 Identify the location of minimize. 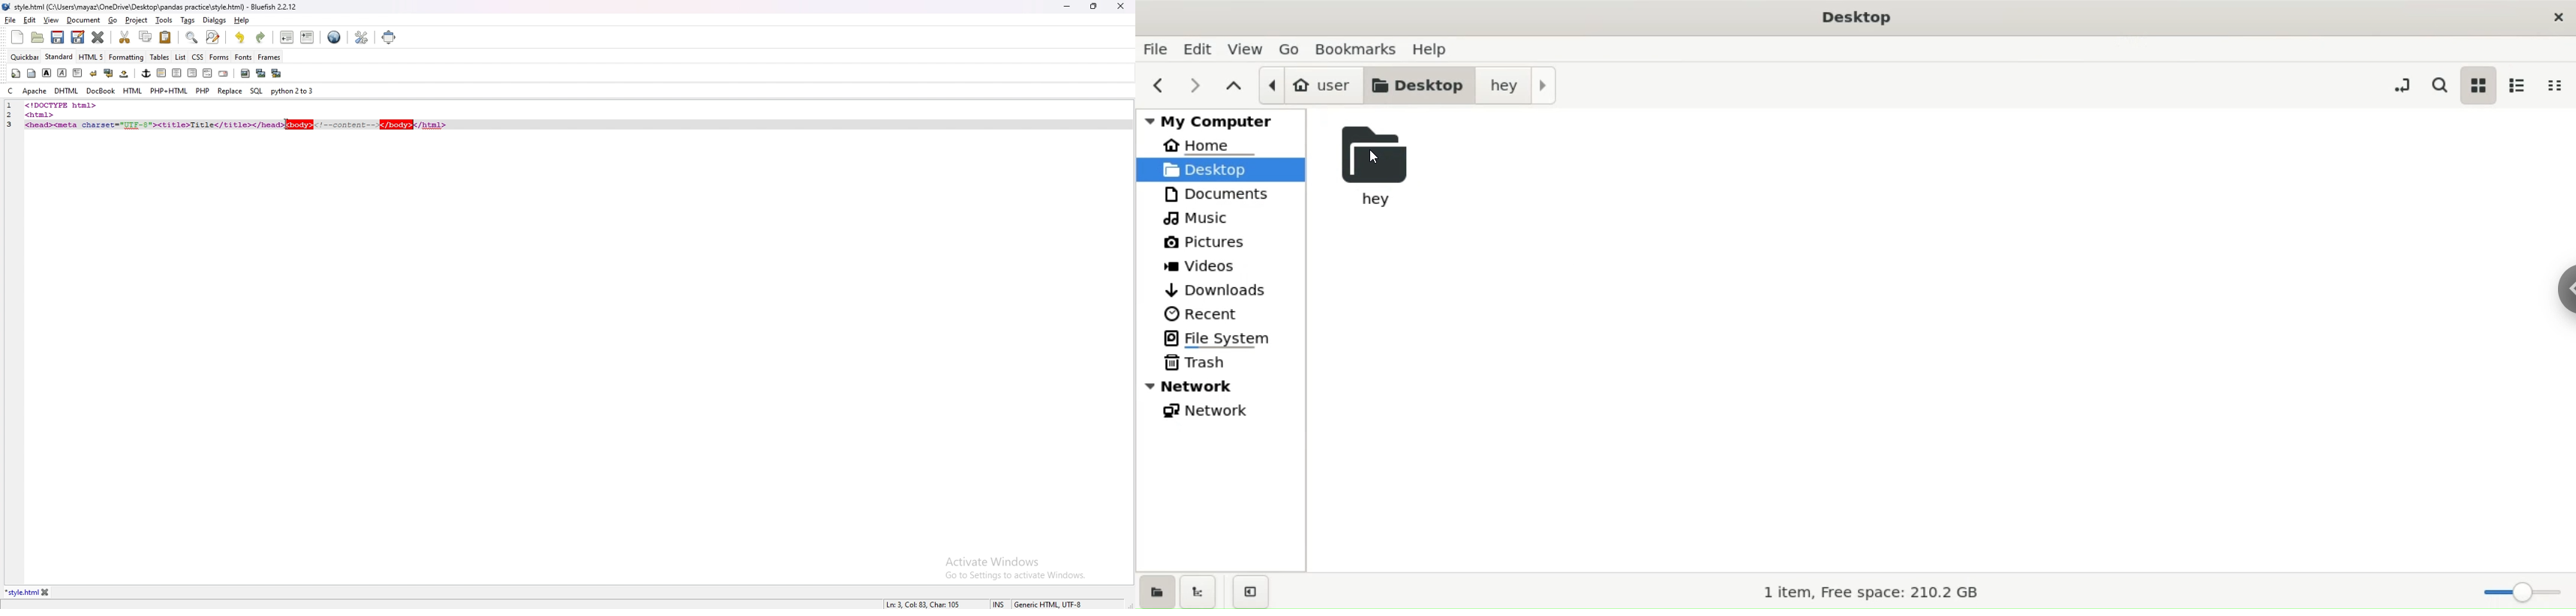
(1067, 7).